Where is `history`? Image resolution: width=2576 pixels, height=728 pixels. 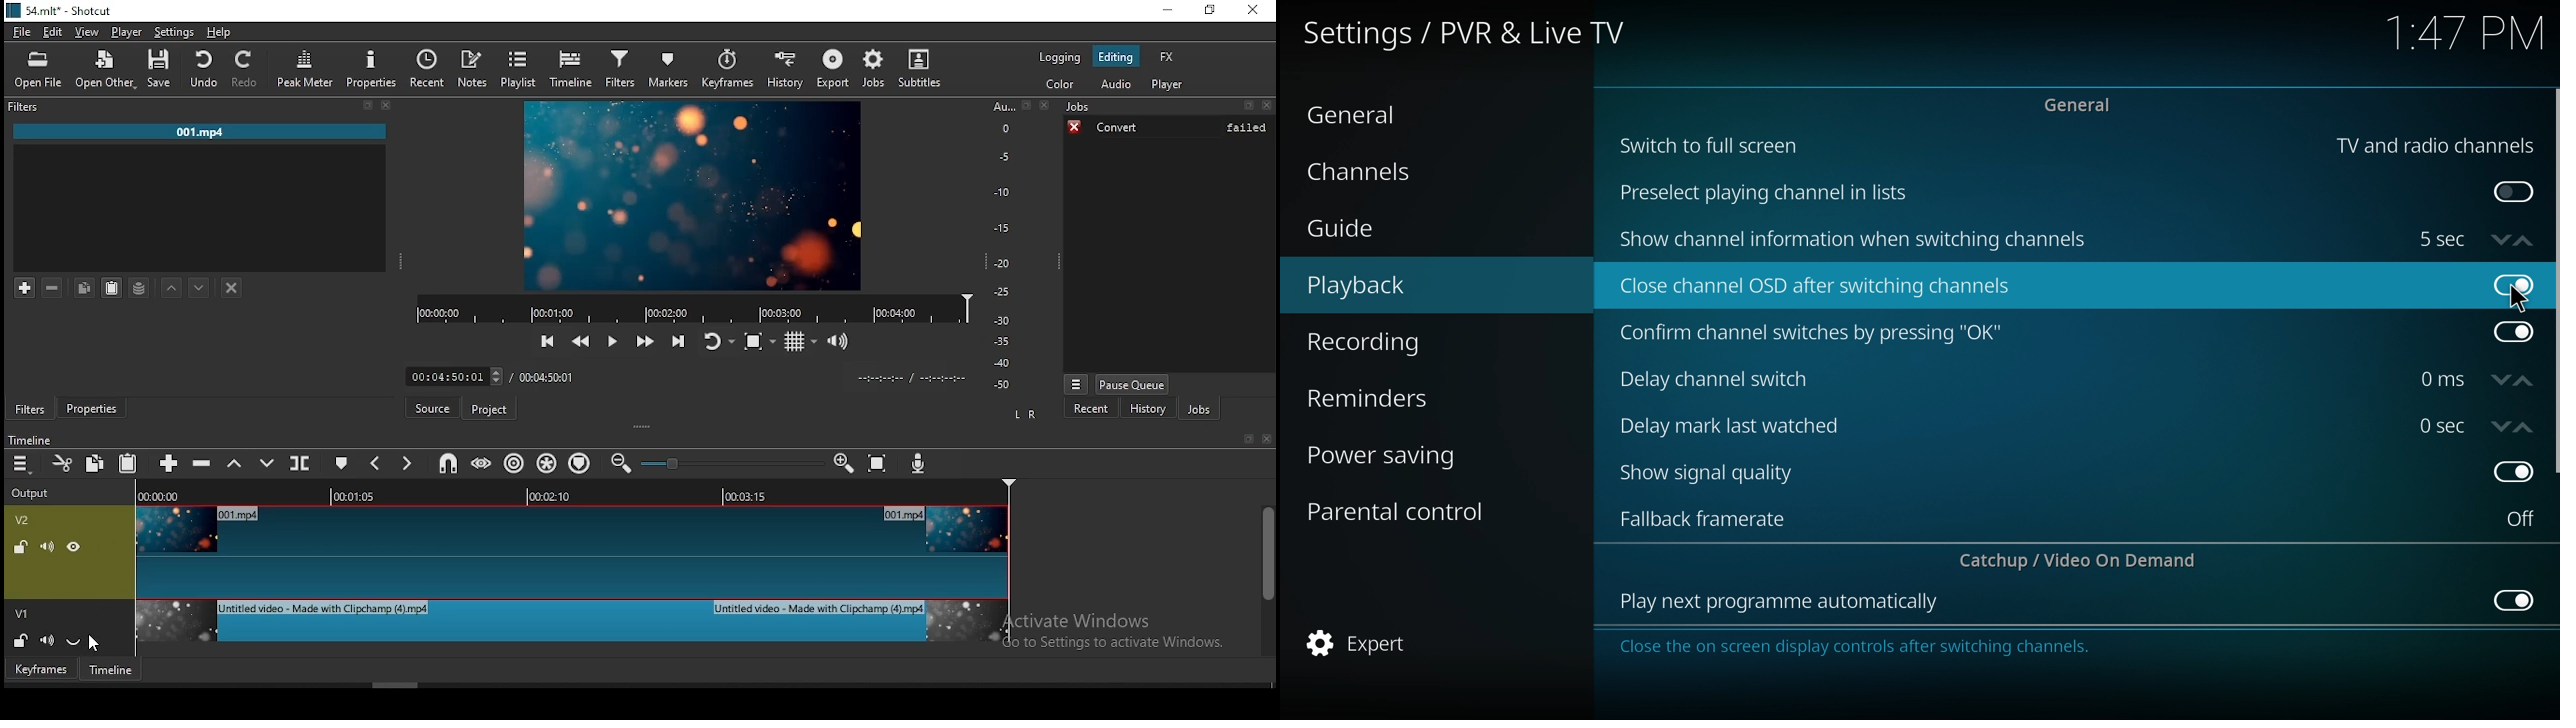
history is located at coordinates (1149, 409).